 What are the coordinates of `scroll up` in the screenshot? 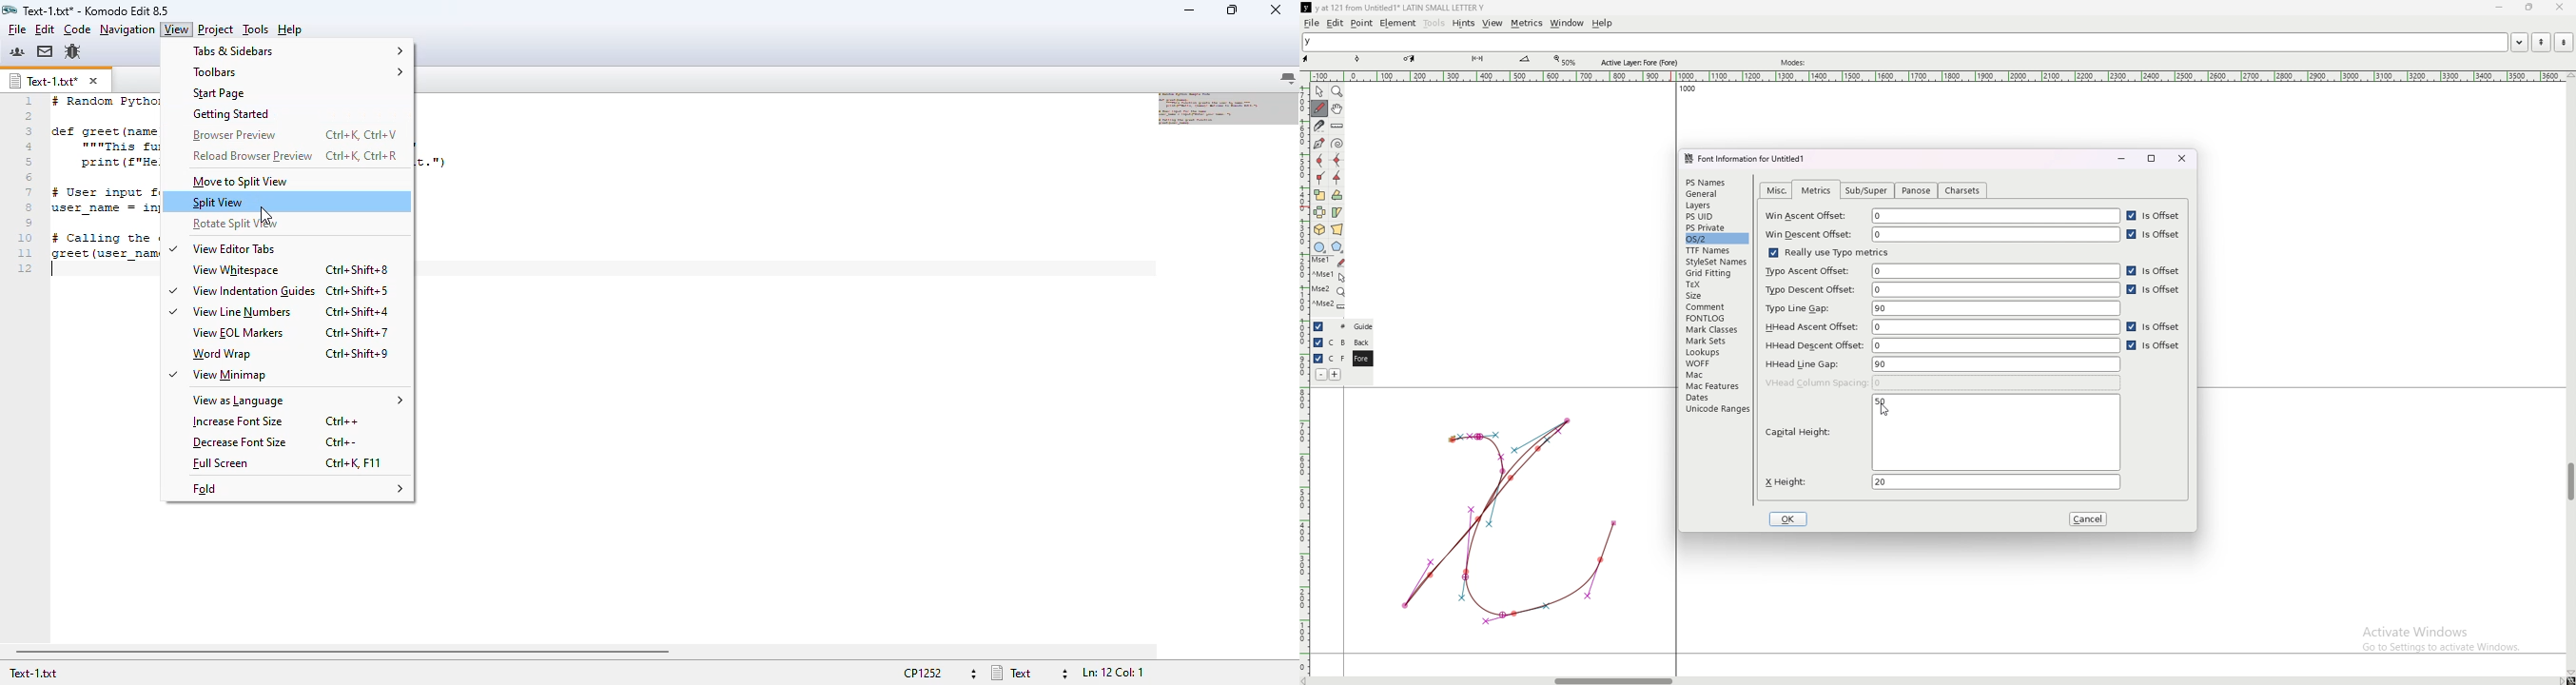 It's located at (2568, 76).